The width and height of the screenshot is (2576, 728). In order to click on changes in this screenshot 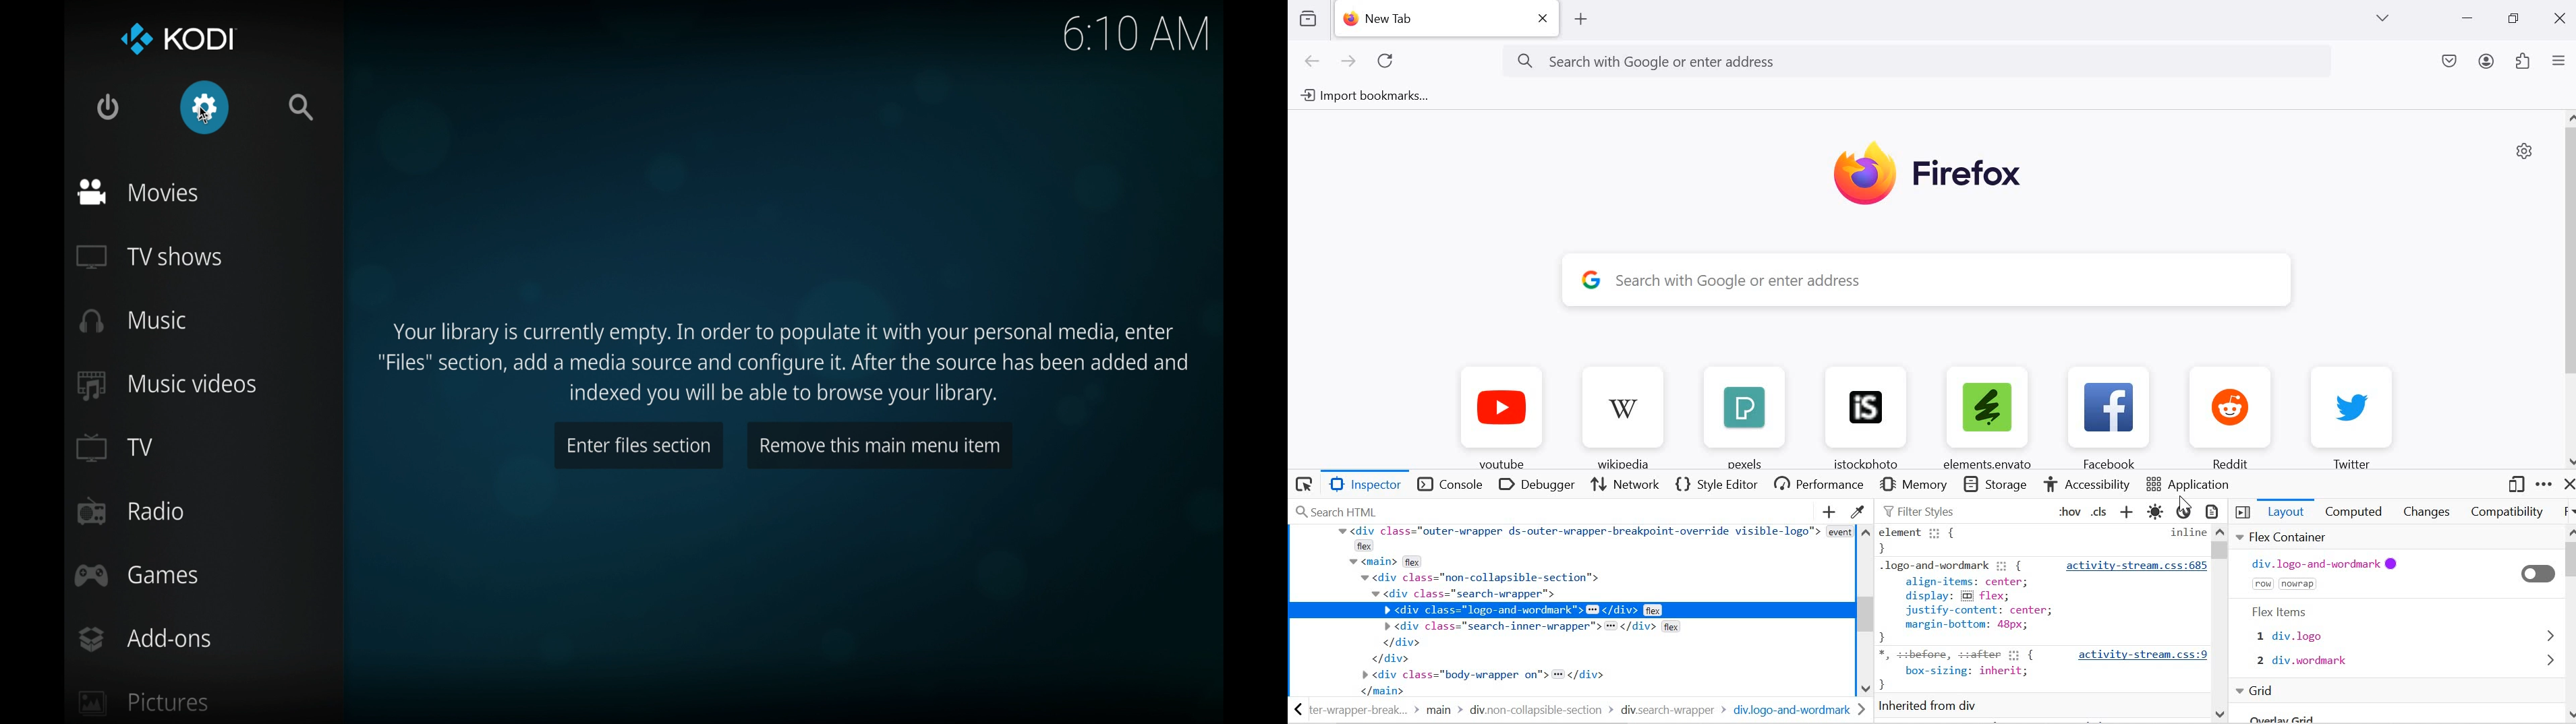, I will do `click(2428, 513)`.